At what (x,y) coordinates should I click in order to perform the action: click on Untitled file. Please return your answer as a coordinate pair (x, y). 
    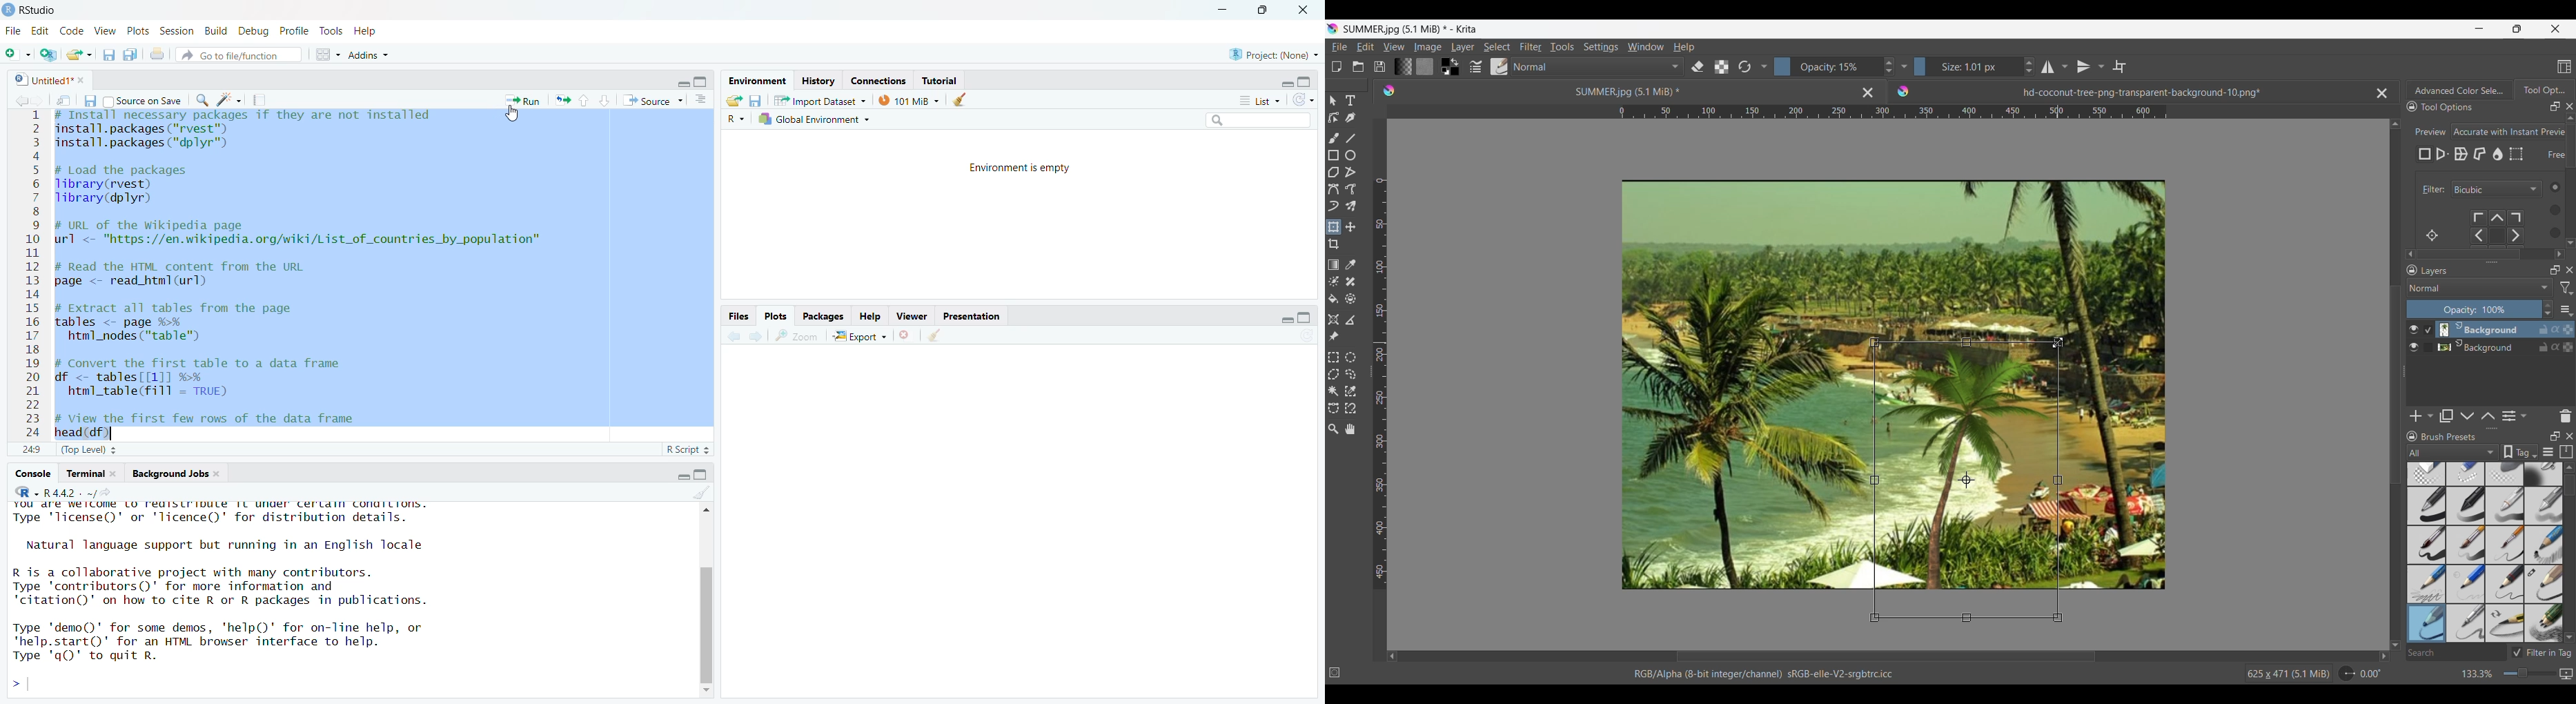
    Looking at the image, I should click on (41, 79).